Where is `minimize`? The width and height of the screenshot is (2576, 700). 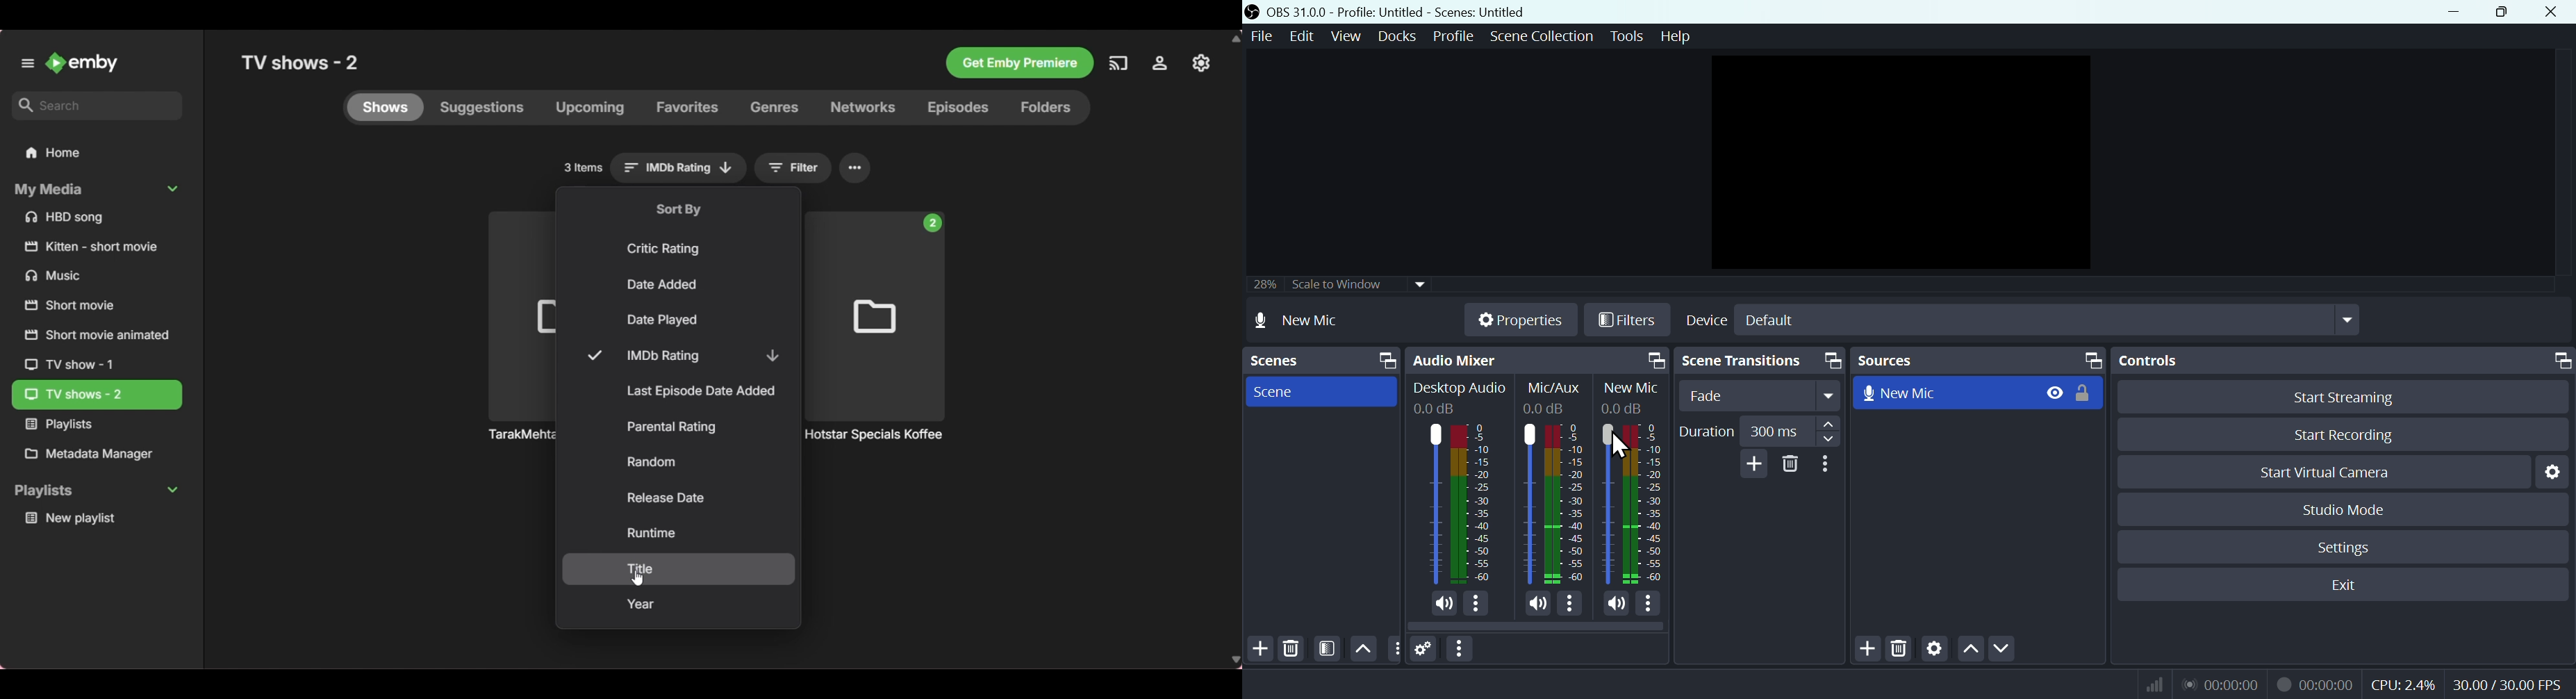
minimize is located at coordinates (2459, 12).